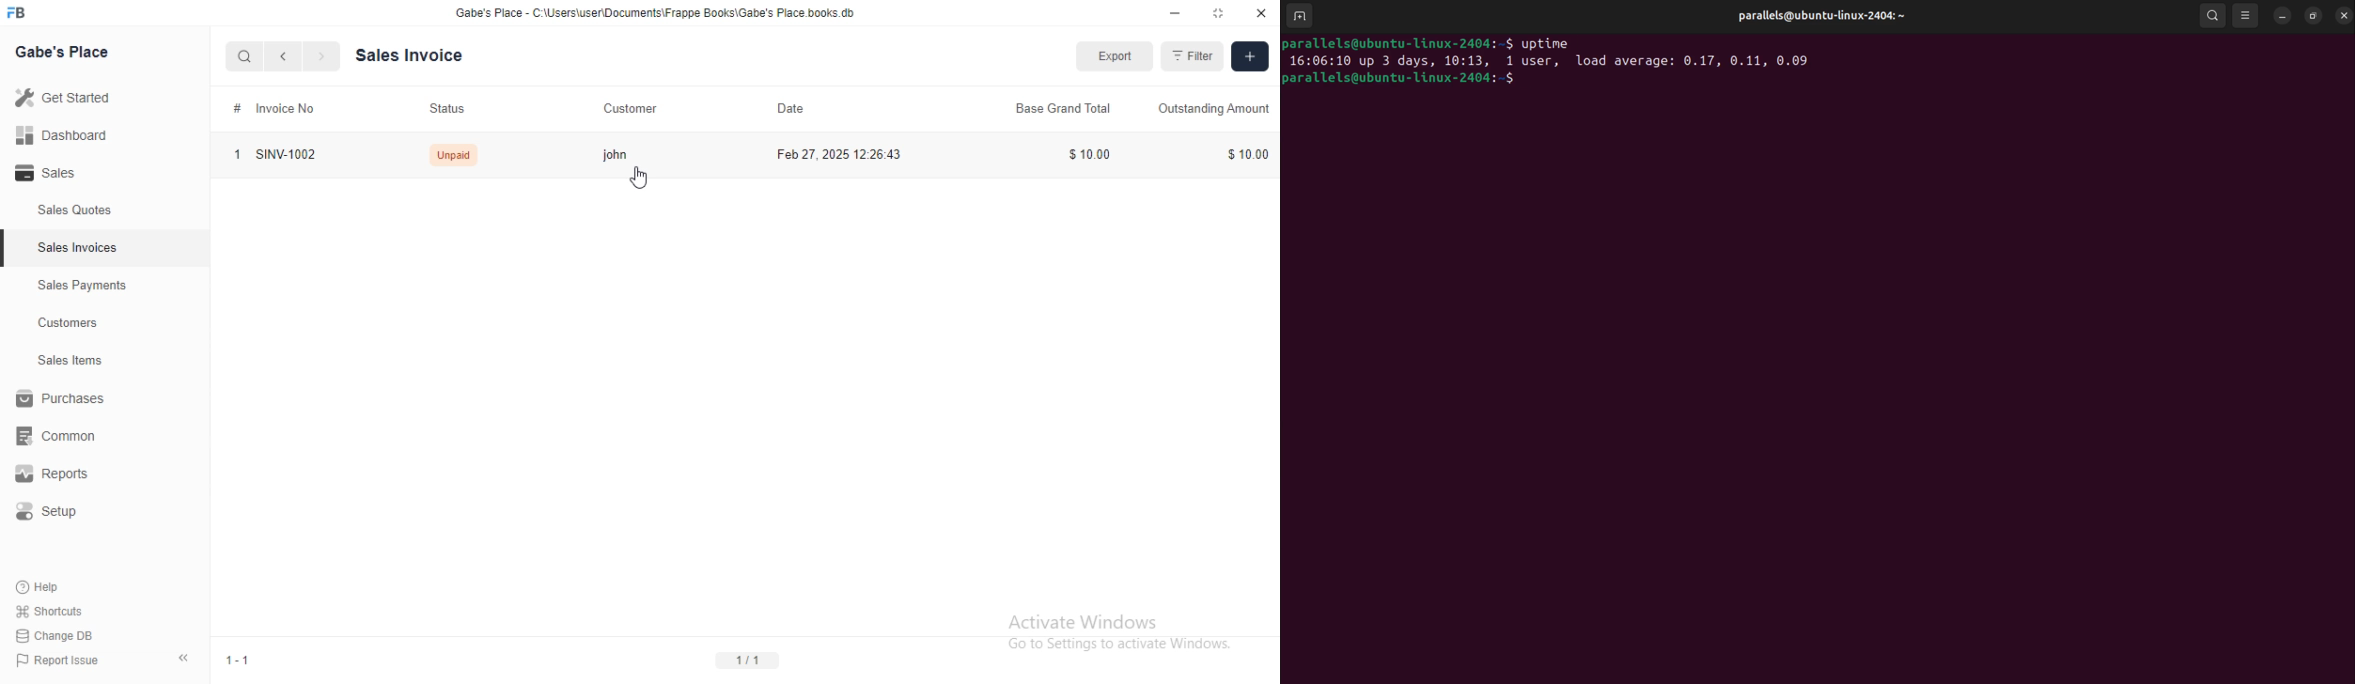 This screenshot has width=2380, height=700. I want to click on purchases, so click(62, 398).